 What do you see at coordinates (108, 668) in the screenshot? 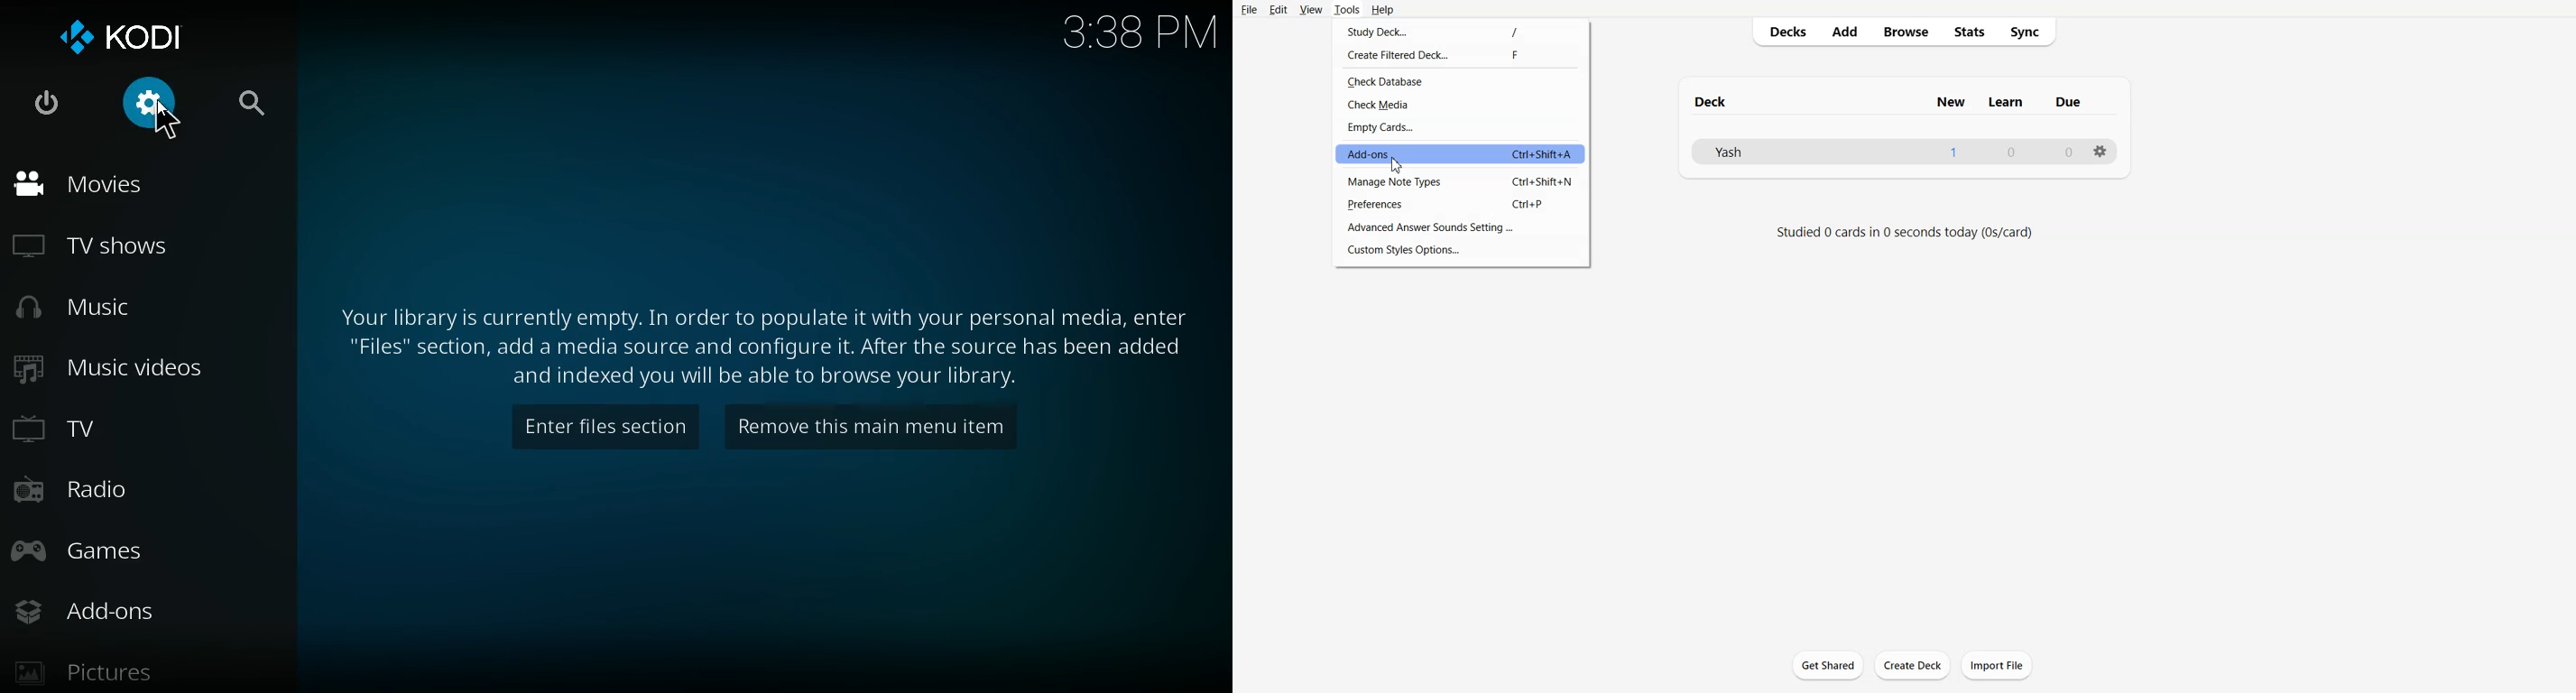
I see `pictures` at bounding box center [108, 668].